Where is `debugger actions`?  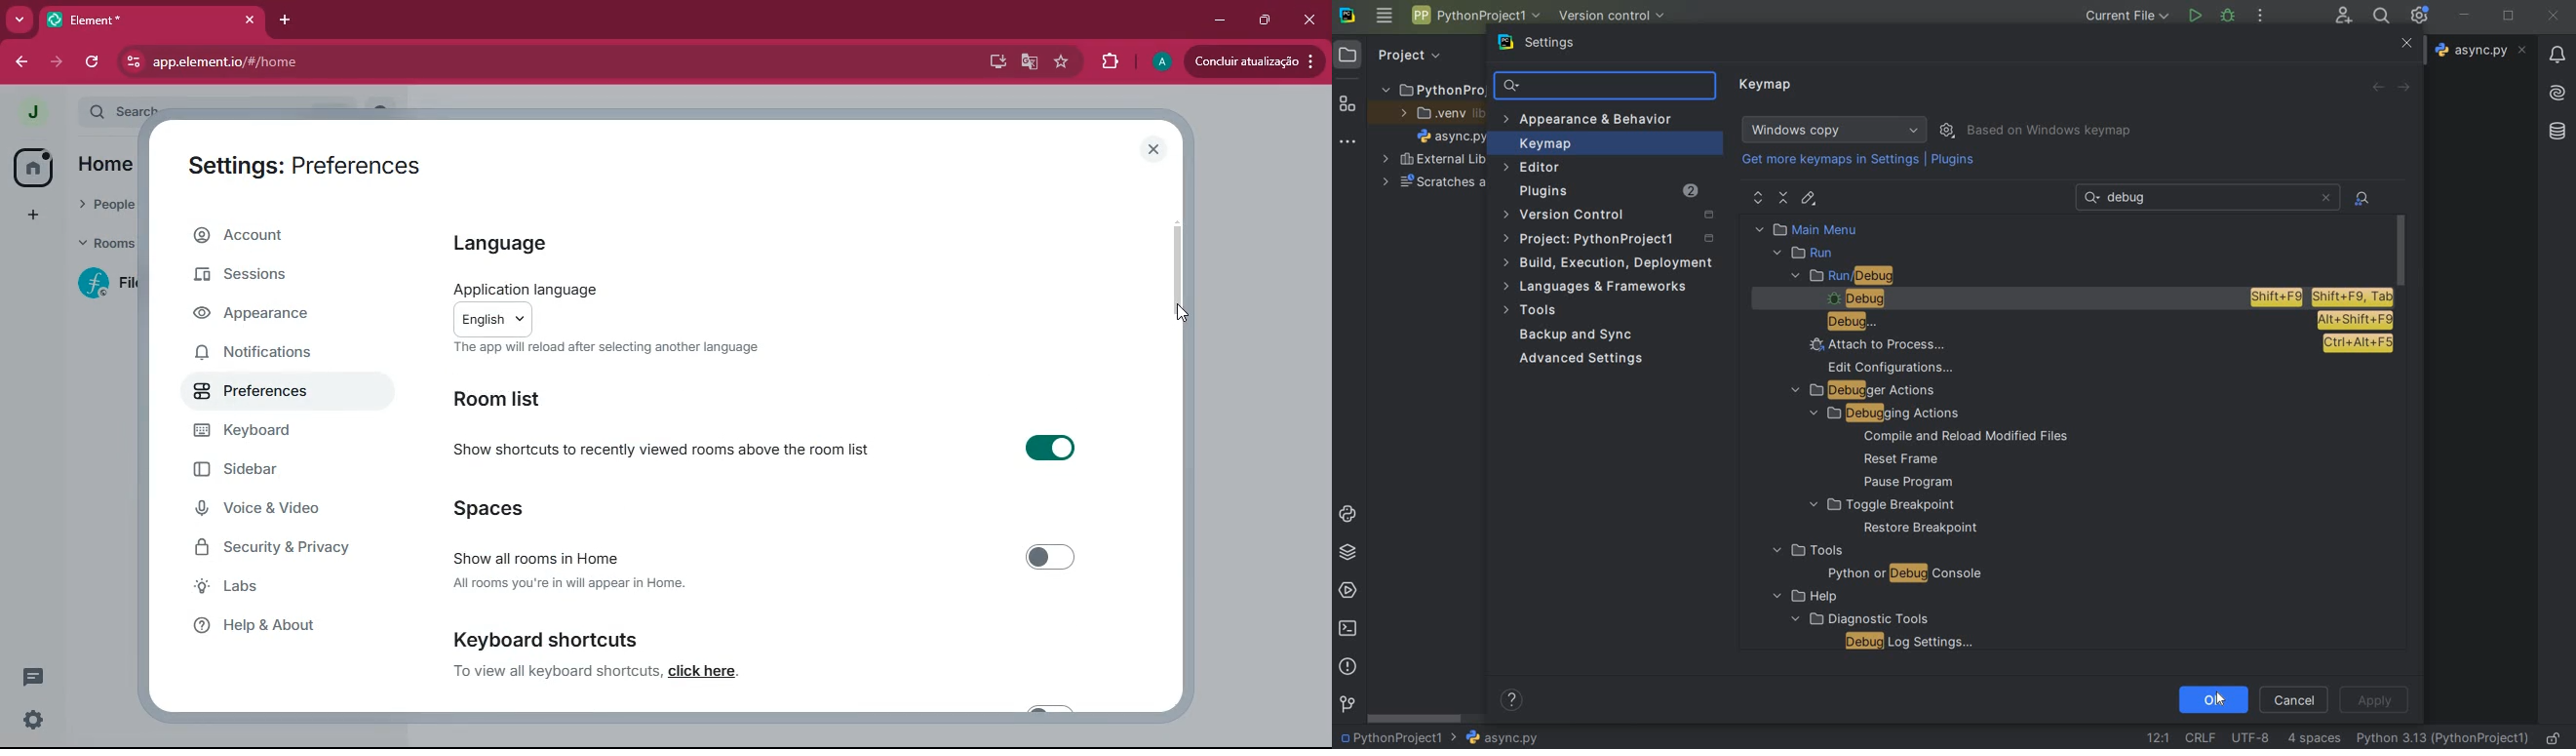
debugger actions is located at coordinates (1864, 391).